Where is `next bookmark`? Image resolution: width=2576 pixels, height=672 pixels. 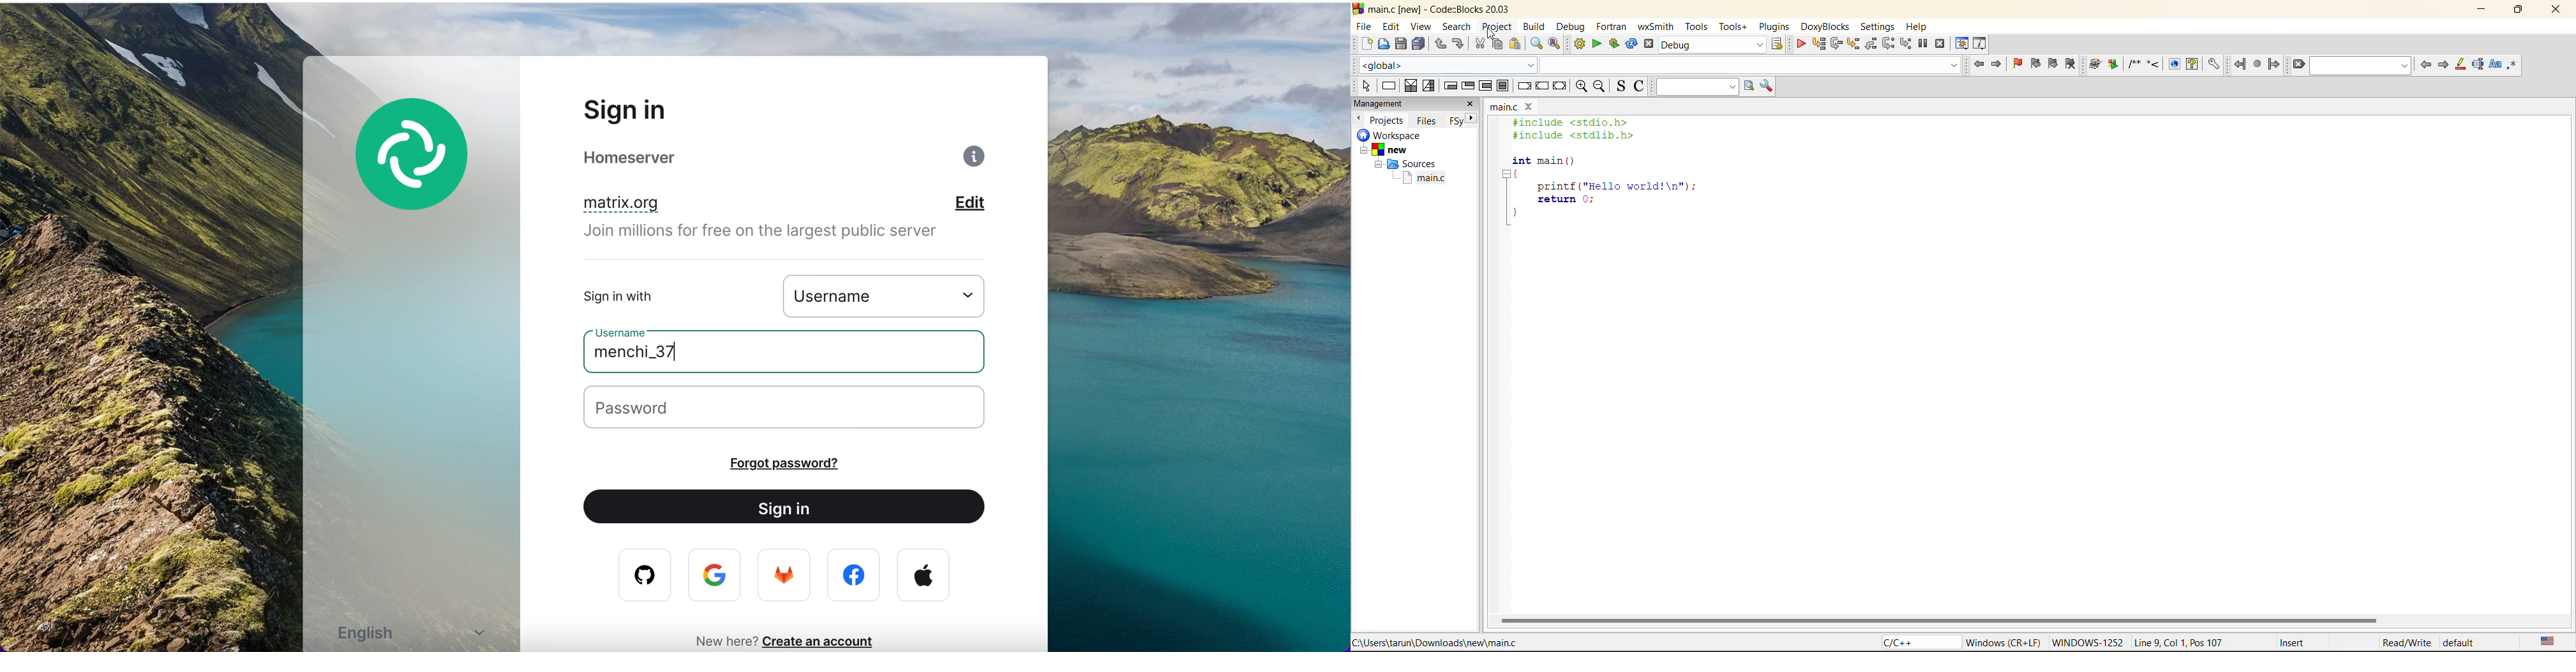
next bookmark is located at coordinates (2055, 65).